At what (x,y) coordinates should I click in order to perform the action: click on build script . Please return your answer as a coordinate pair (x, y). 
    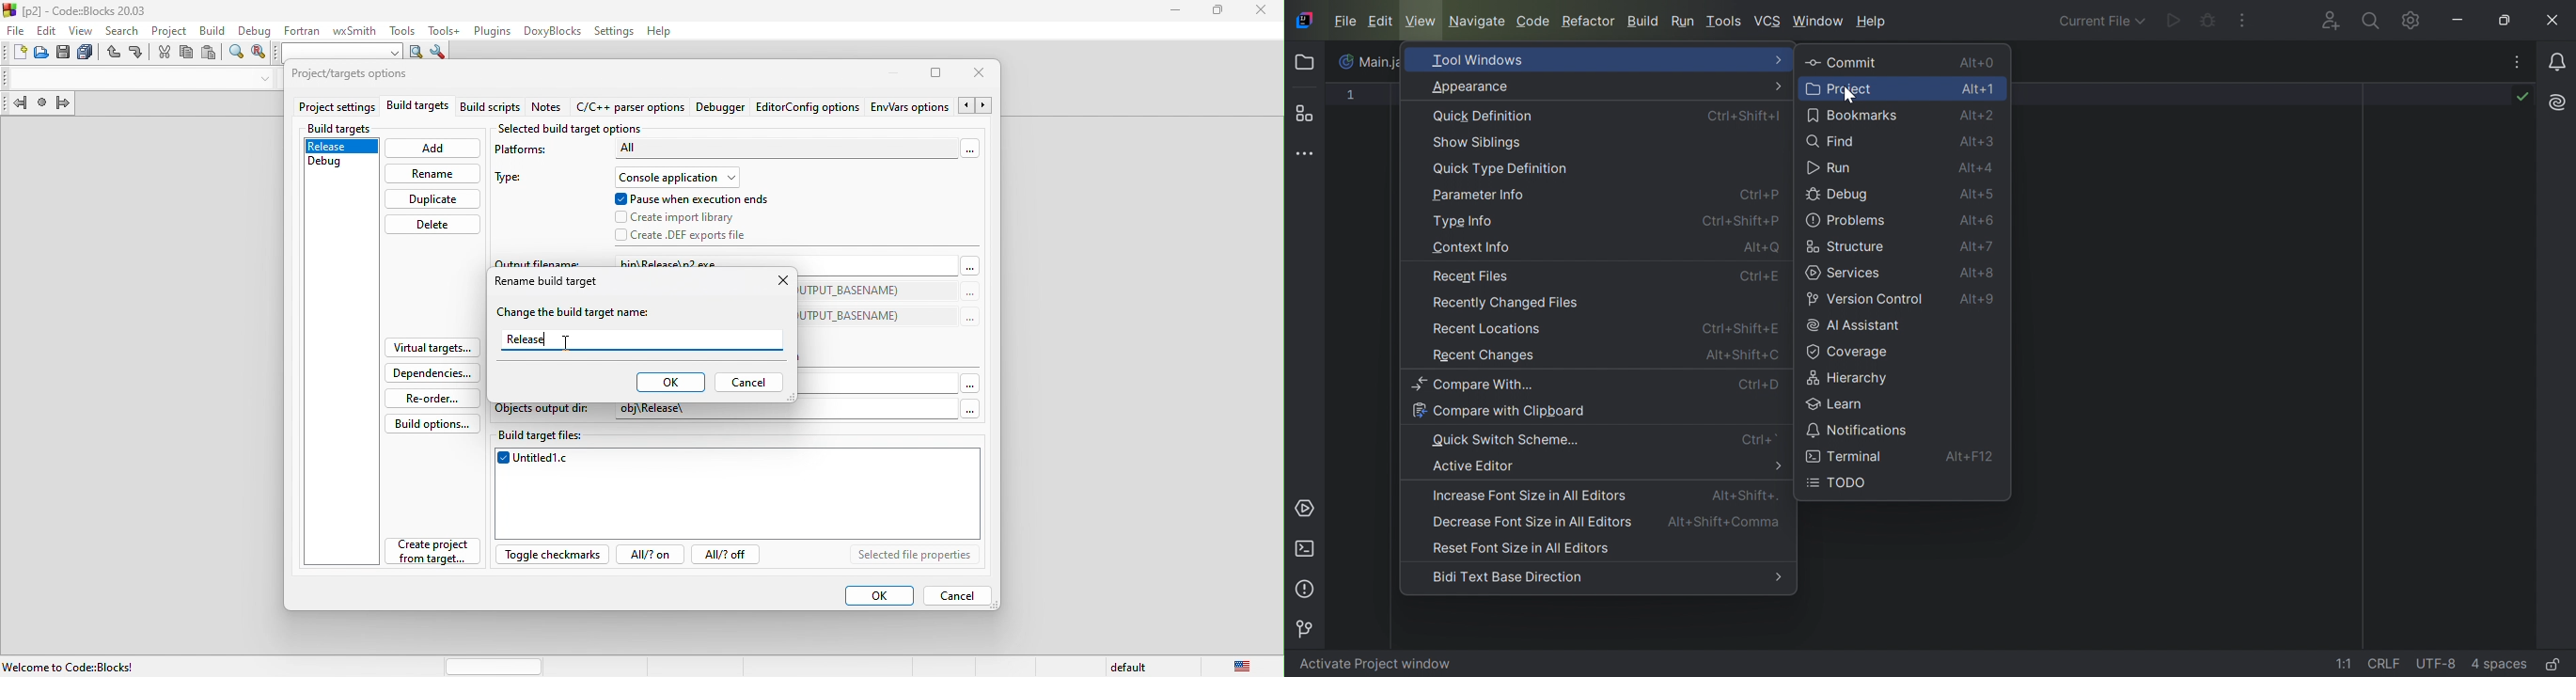
    Looking at the image, I should click on (494, 108).